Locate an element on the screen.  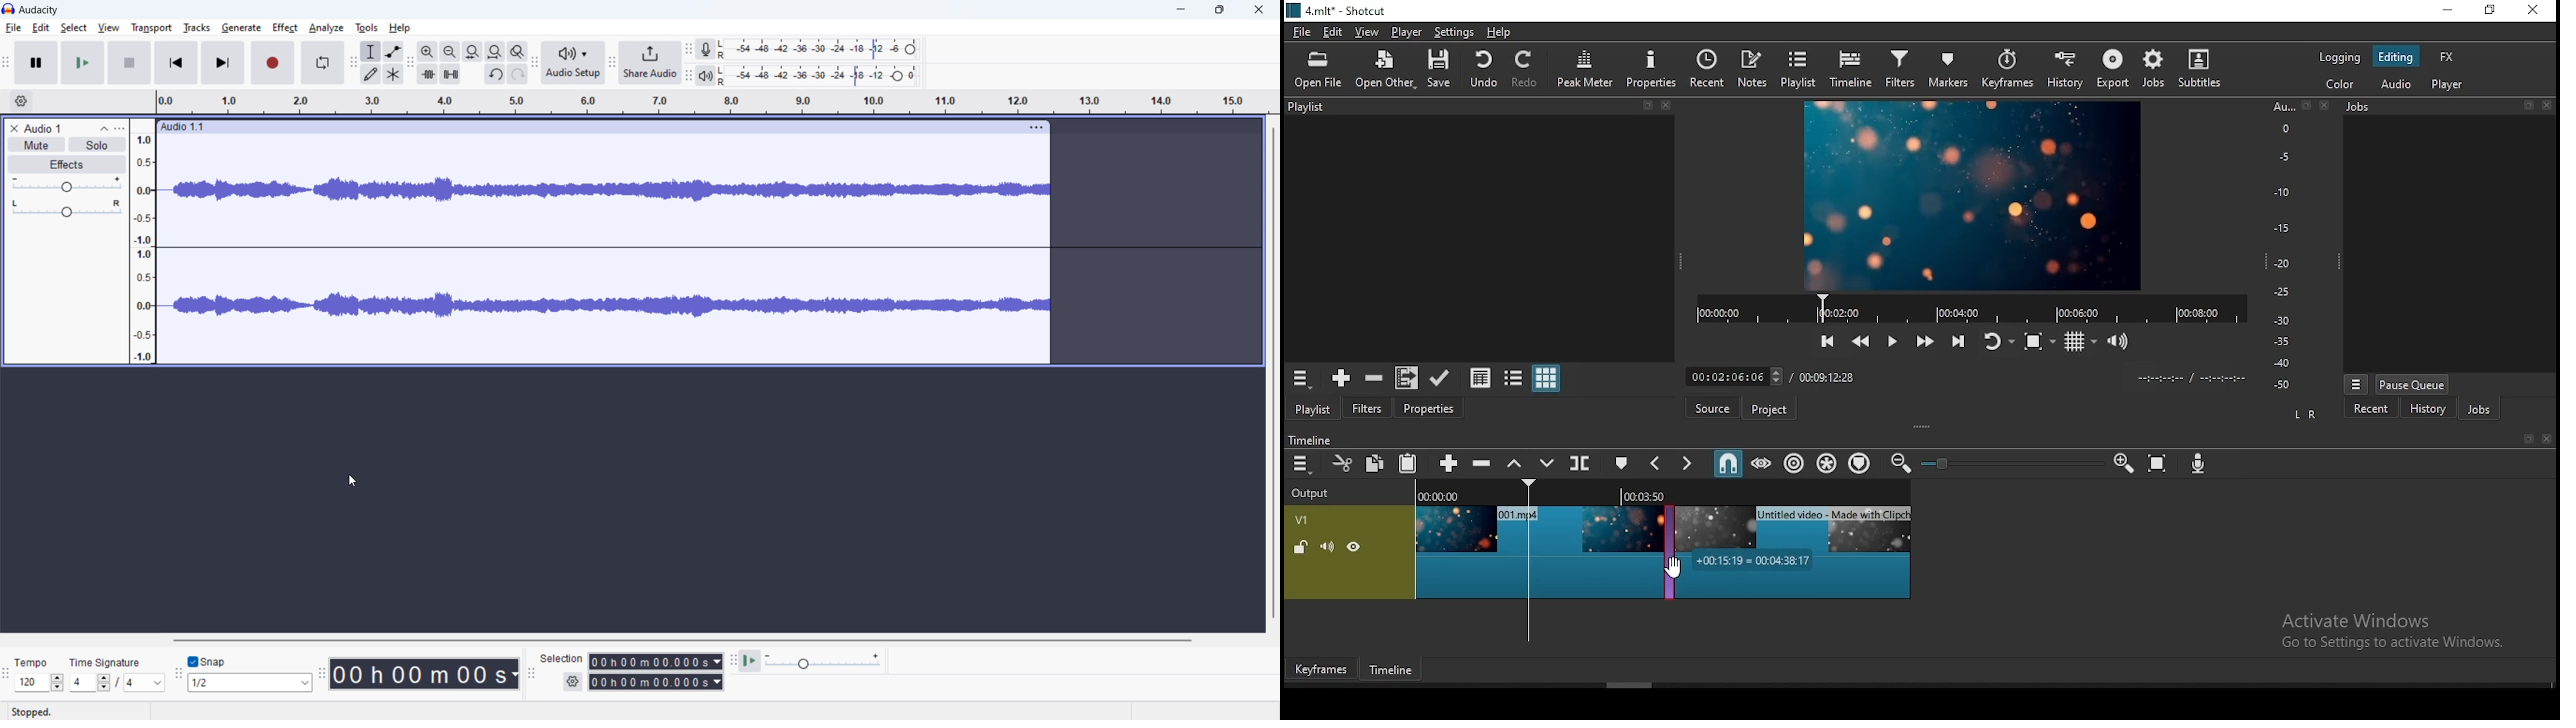
playback meter toolbar is located at coordinates (688, 77).